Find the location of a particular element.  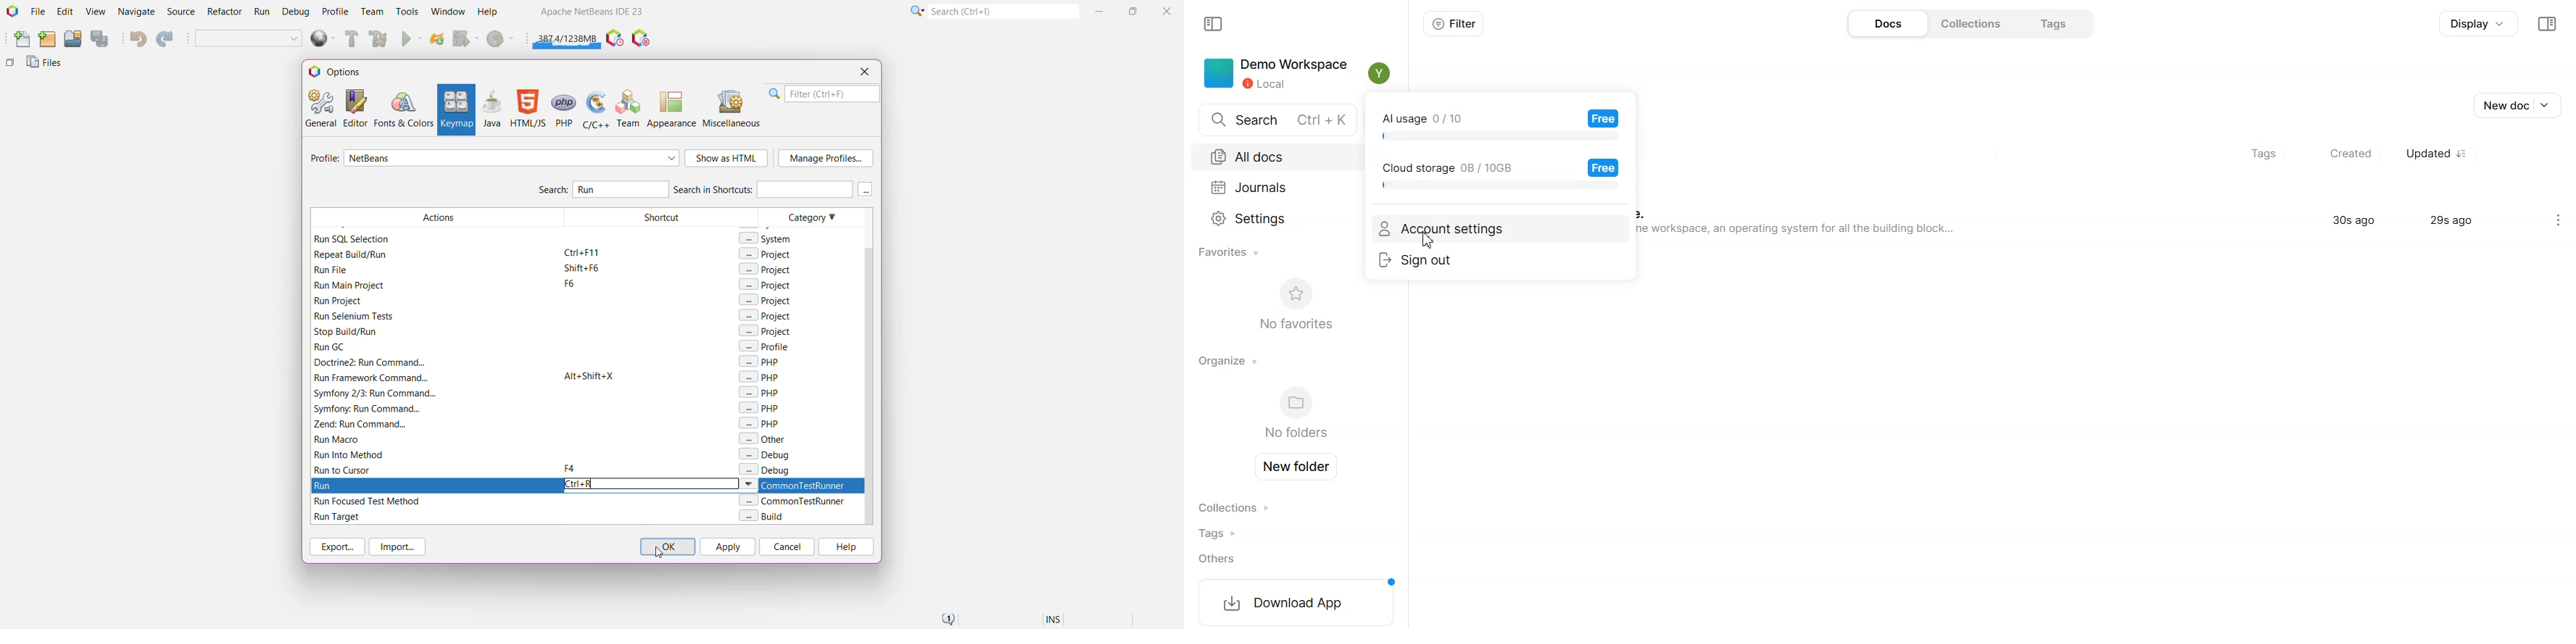

Demo Workspace is located at coordinates (1273, 73).